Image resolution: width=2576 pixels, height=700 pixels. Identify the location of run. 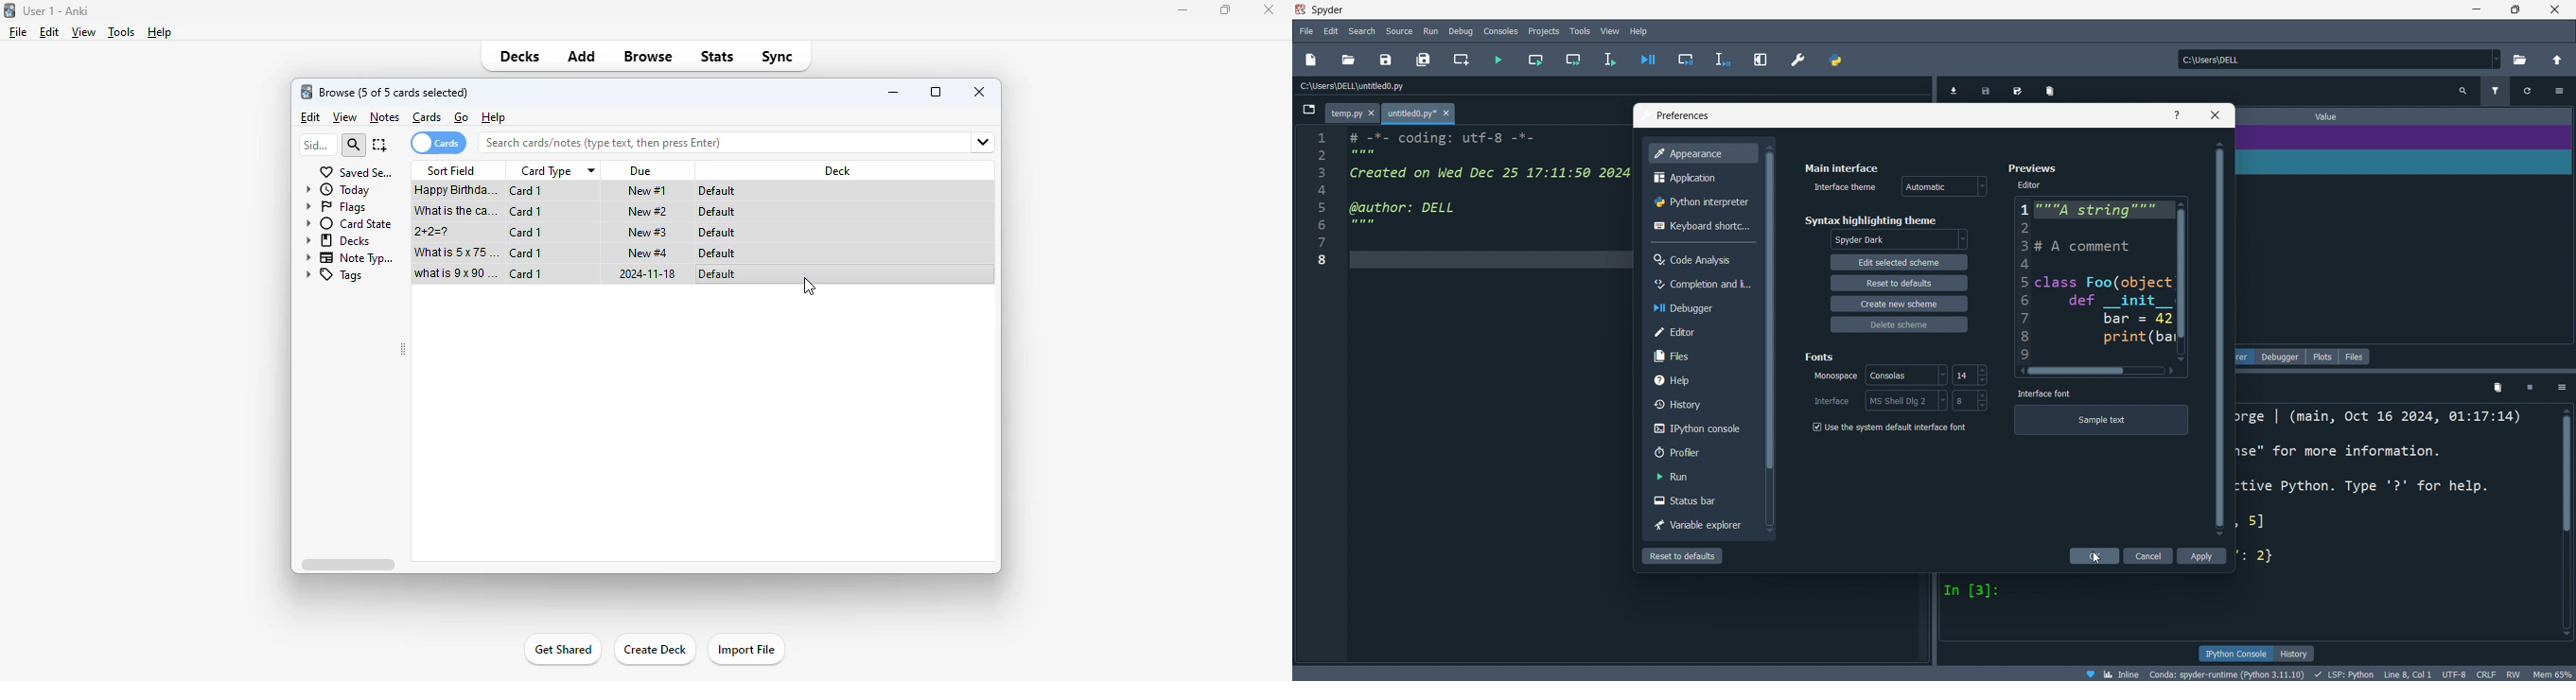
(1704, 475).